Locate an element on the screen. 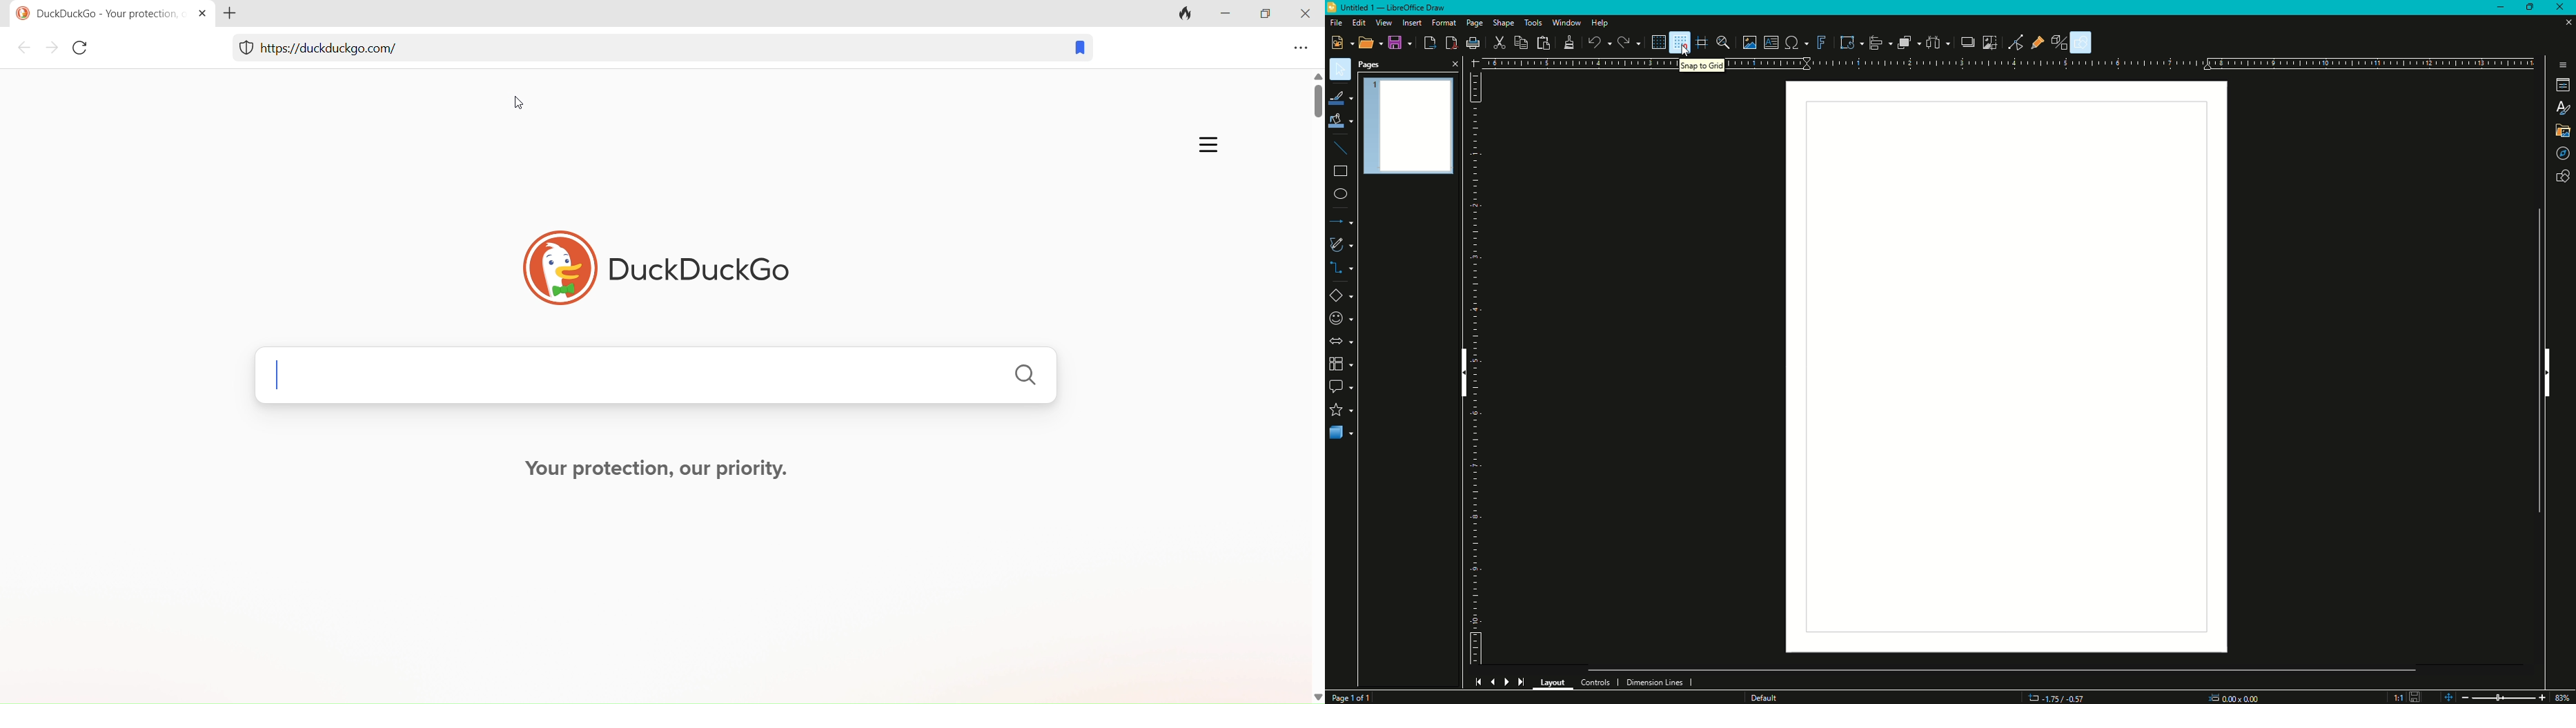 The width and height of the screenshot is (2576, 728). Last page is located at coordinates (1523, 682).